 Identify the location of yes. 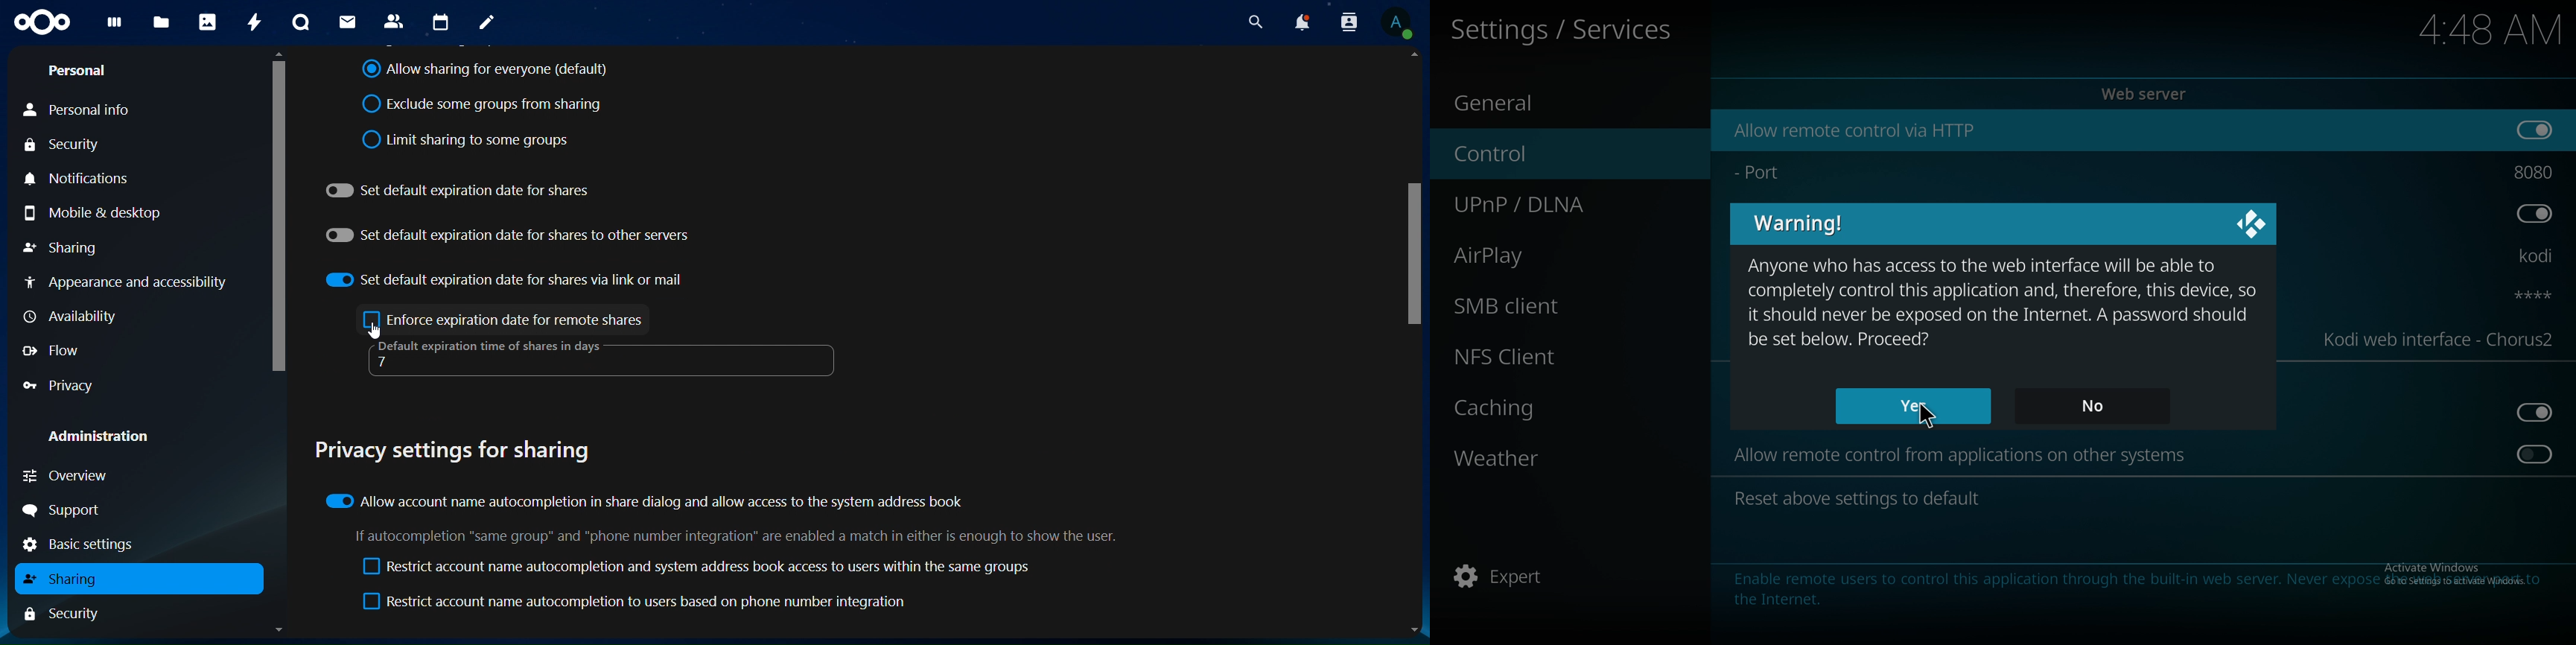
(1912, 406).